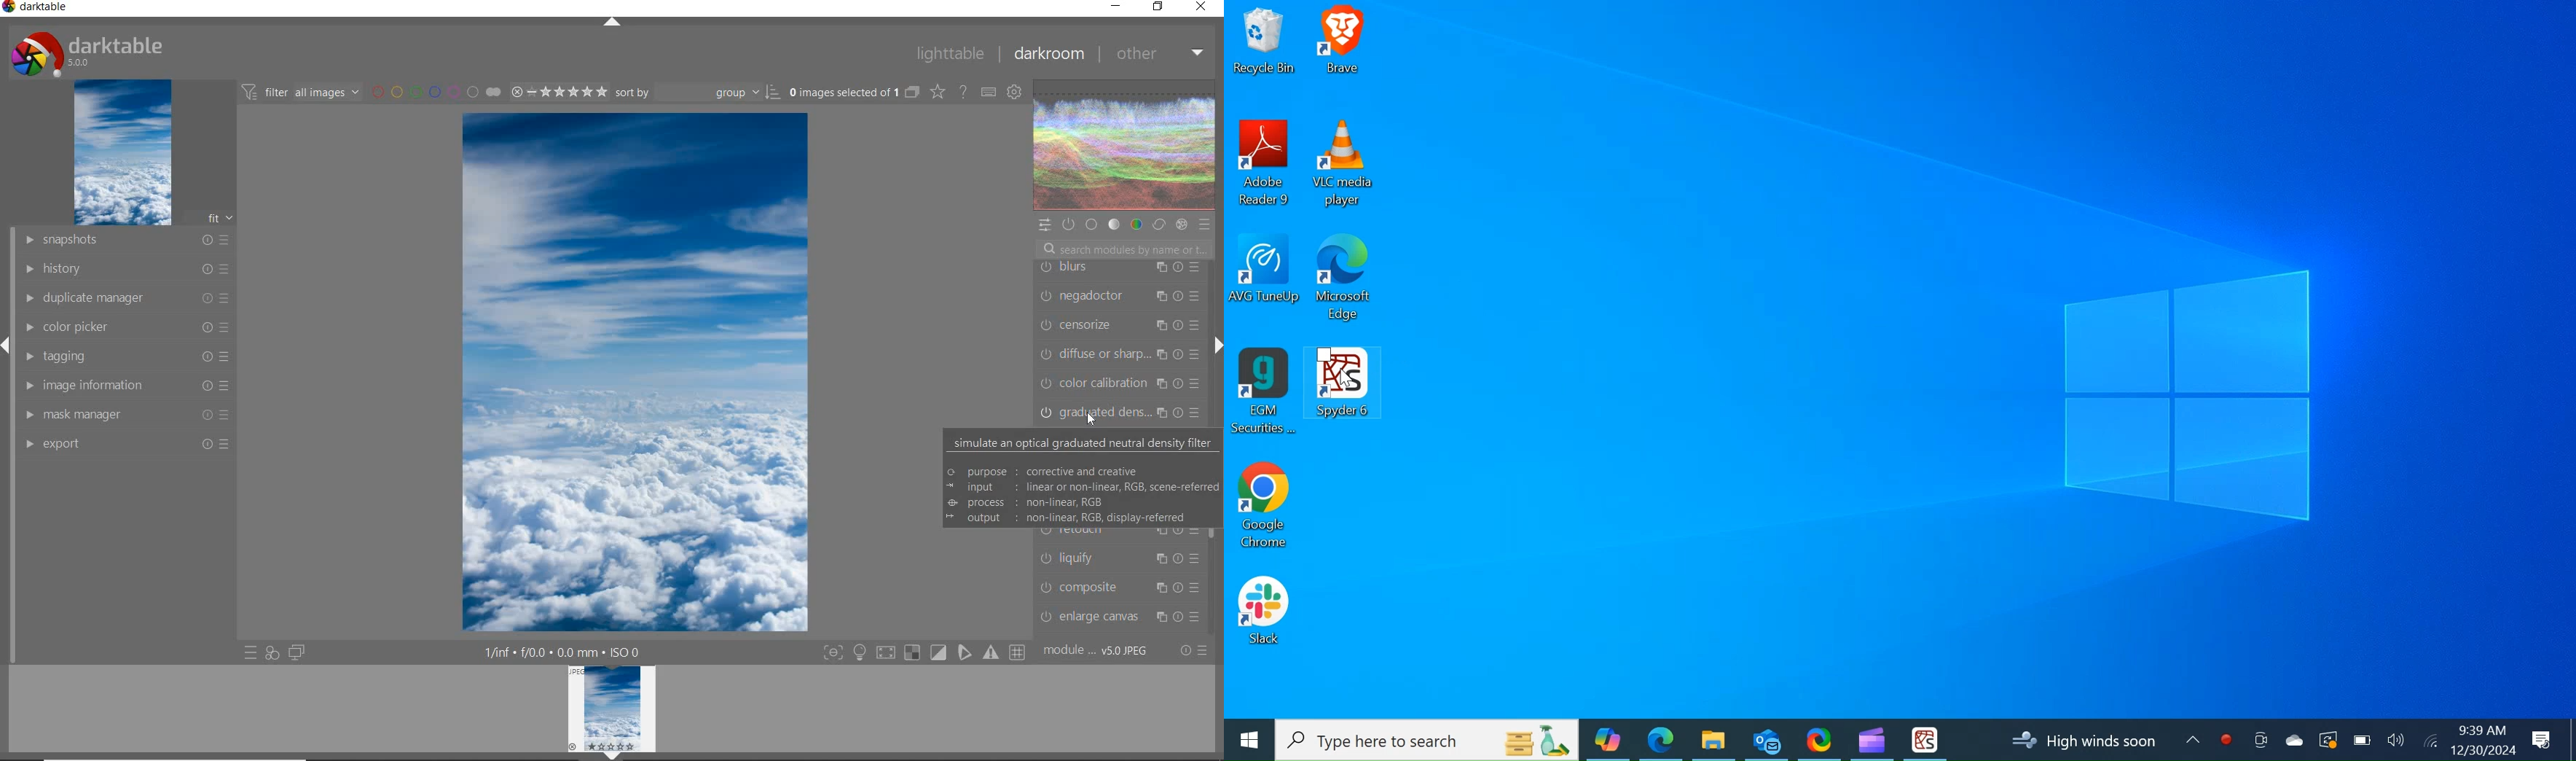 The width and height of the screenshot is (2576, 784). I want to click on simulate an optical graduated neutral density filter, so click(1084, 444).